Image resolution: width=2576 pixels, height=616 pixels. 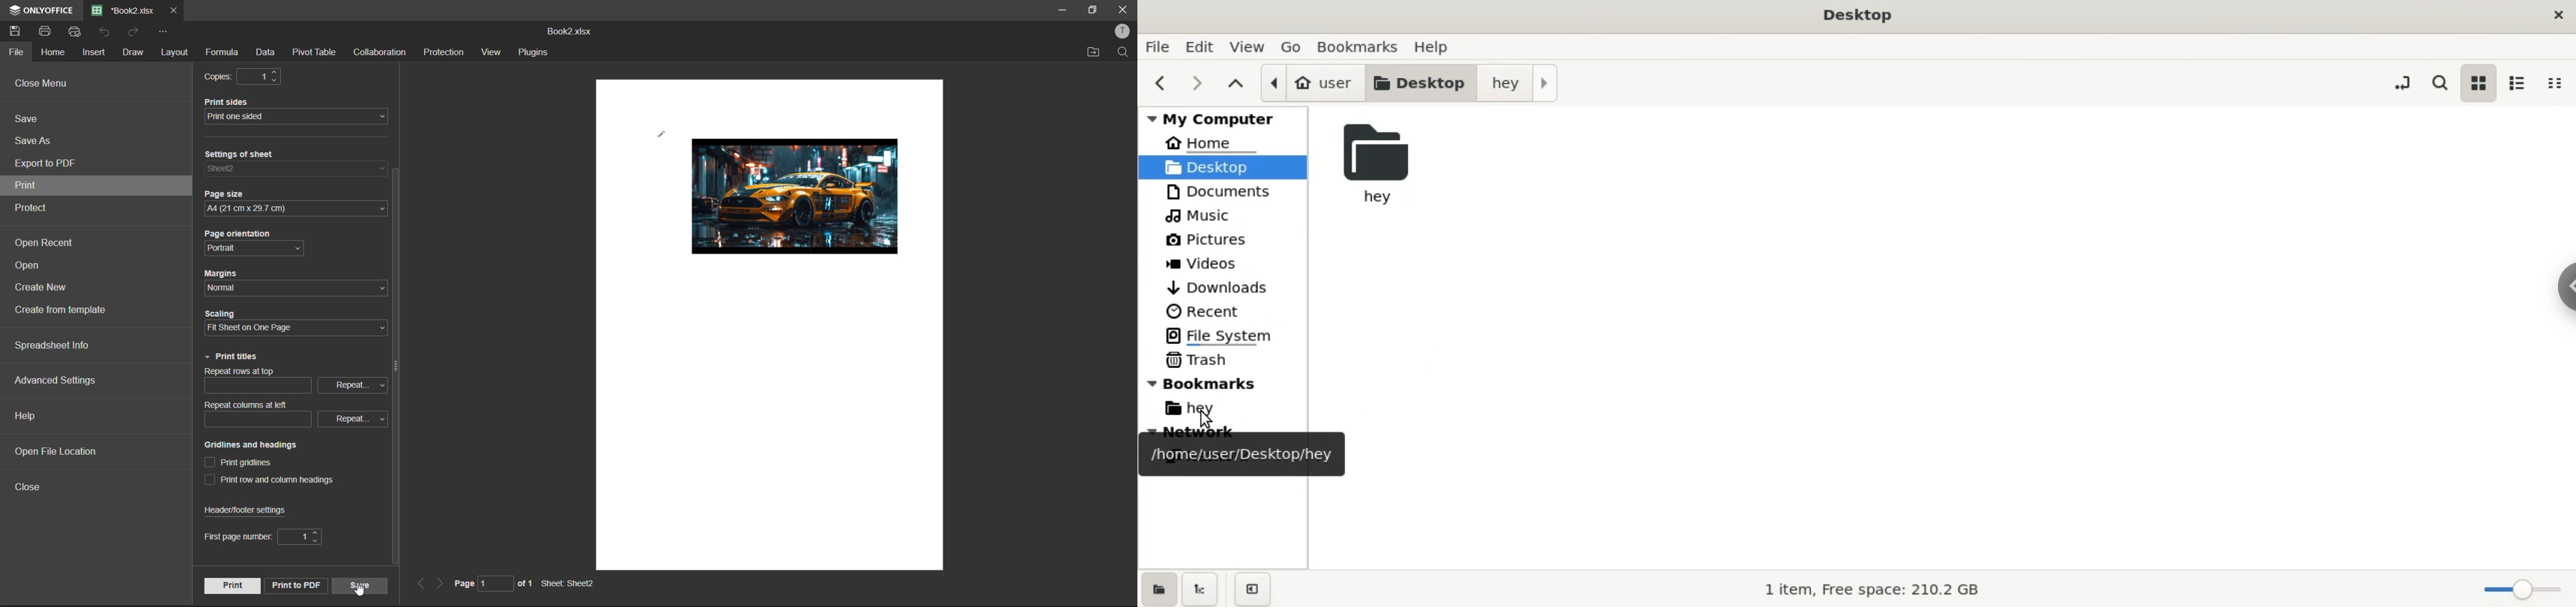 What do you see at coordinates (1091, 11) in the screenshot?
I see `maximize` at bounding box center [1091, 11].